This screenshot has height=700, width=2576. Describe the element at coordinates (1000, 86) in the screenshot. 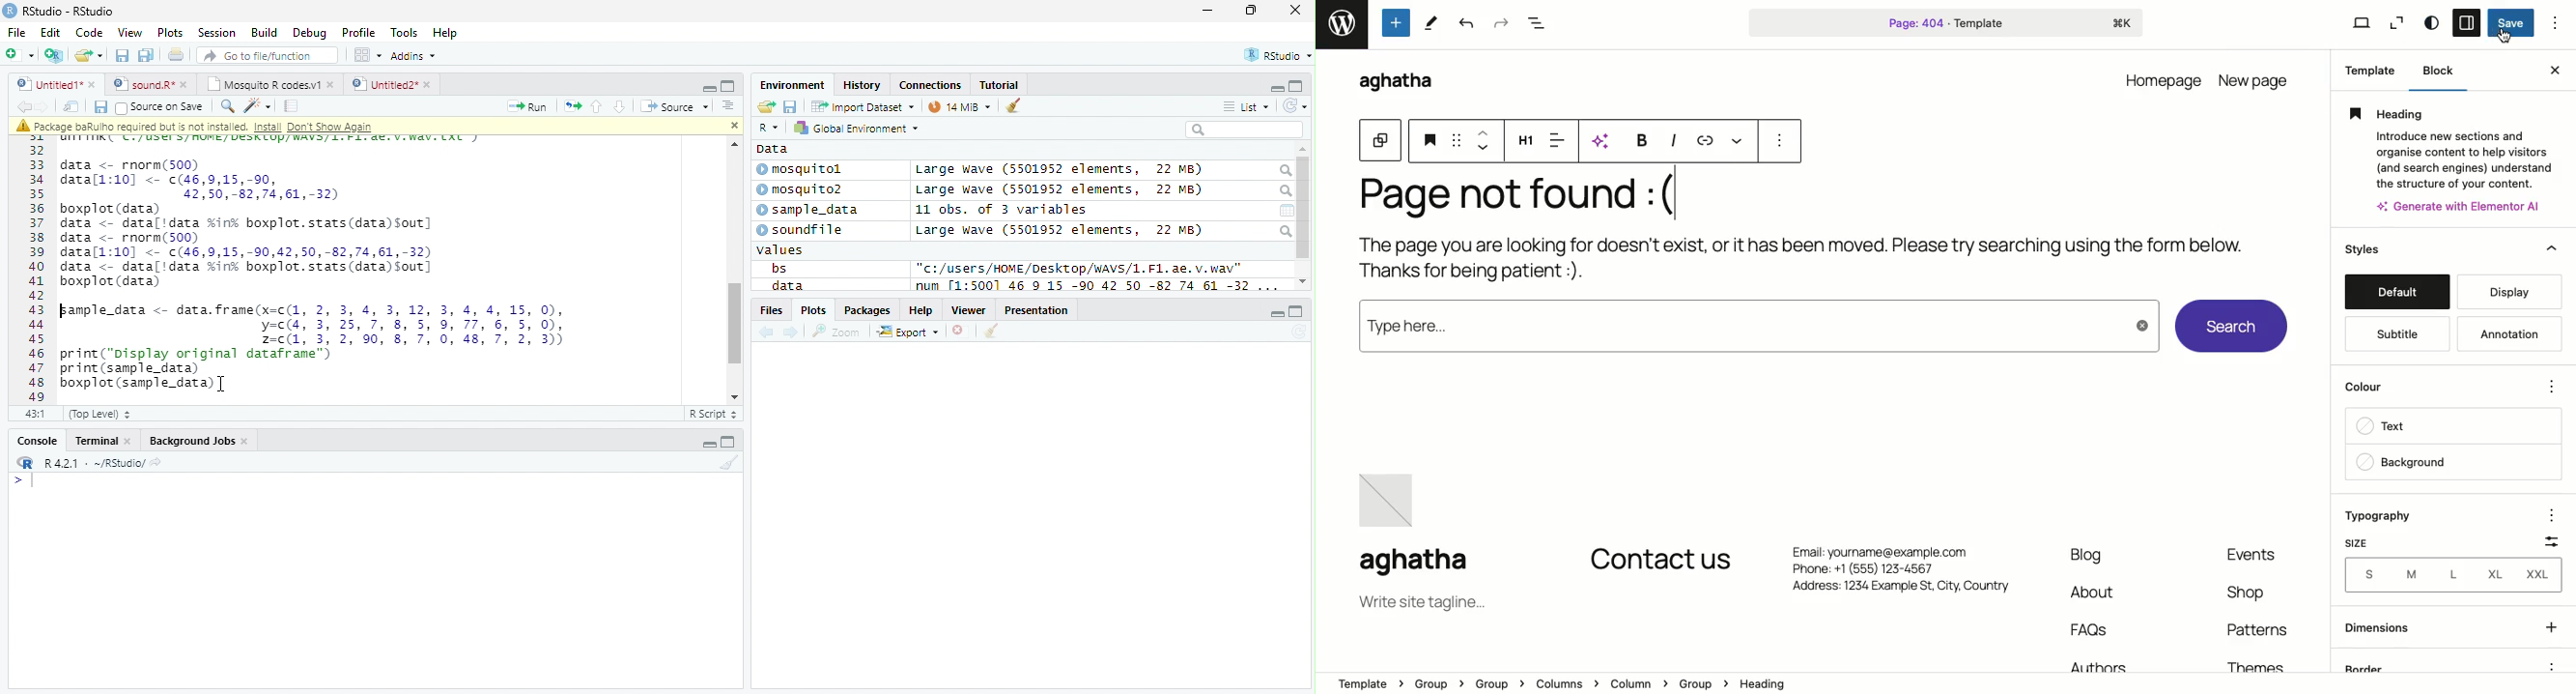

I see `Tutorial` at that location.